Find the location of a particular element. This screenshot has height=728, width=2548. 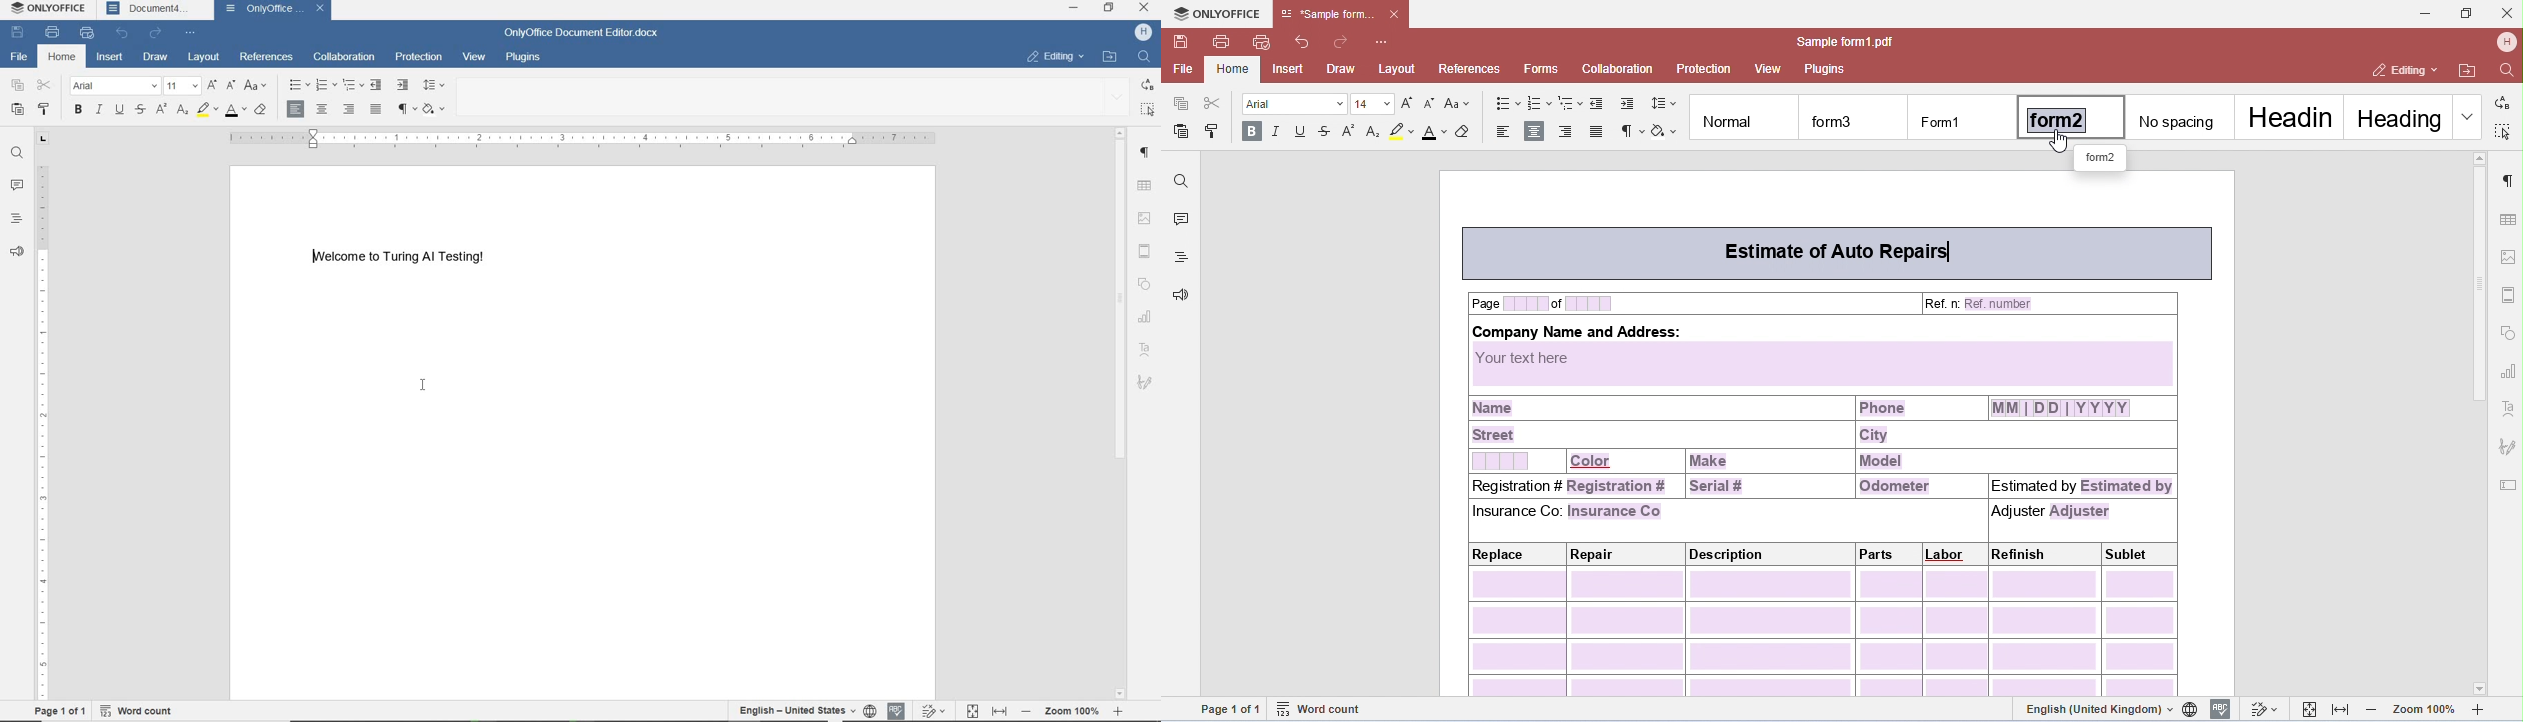

EDITING is located at coordinates (1057, 56).